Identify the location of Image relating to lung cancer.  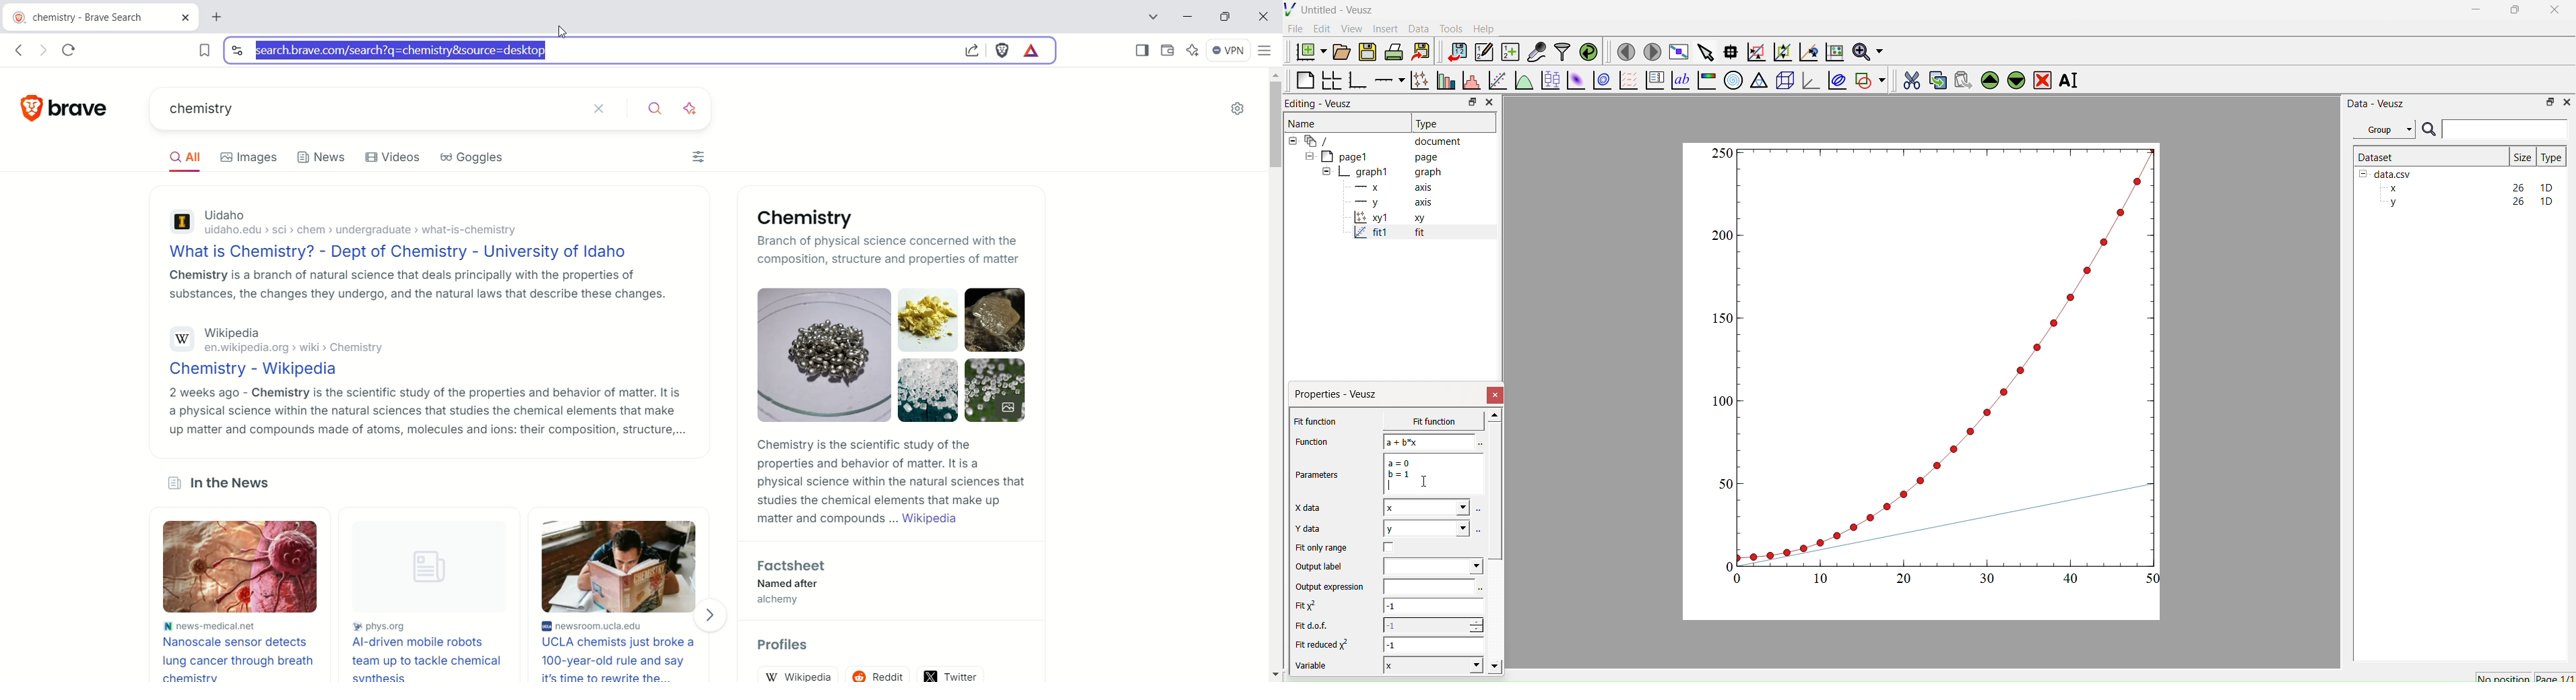
(236, 567).